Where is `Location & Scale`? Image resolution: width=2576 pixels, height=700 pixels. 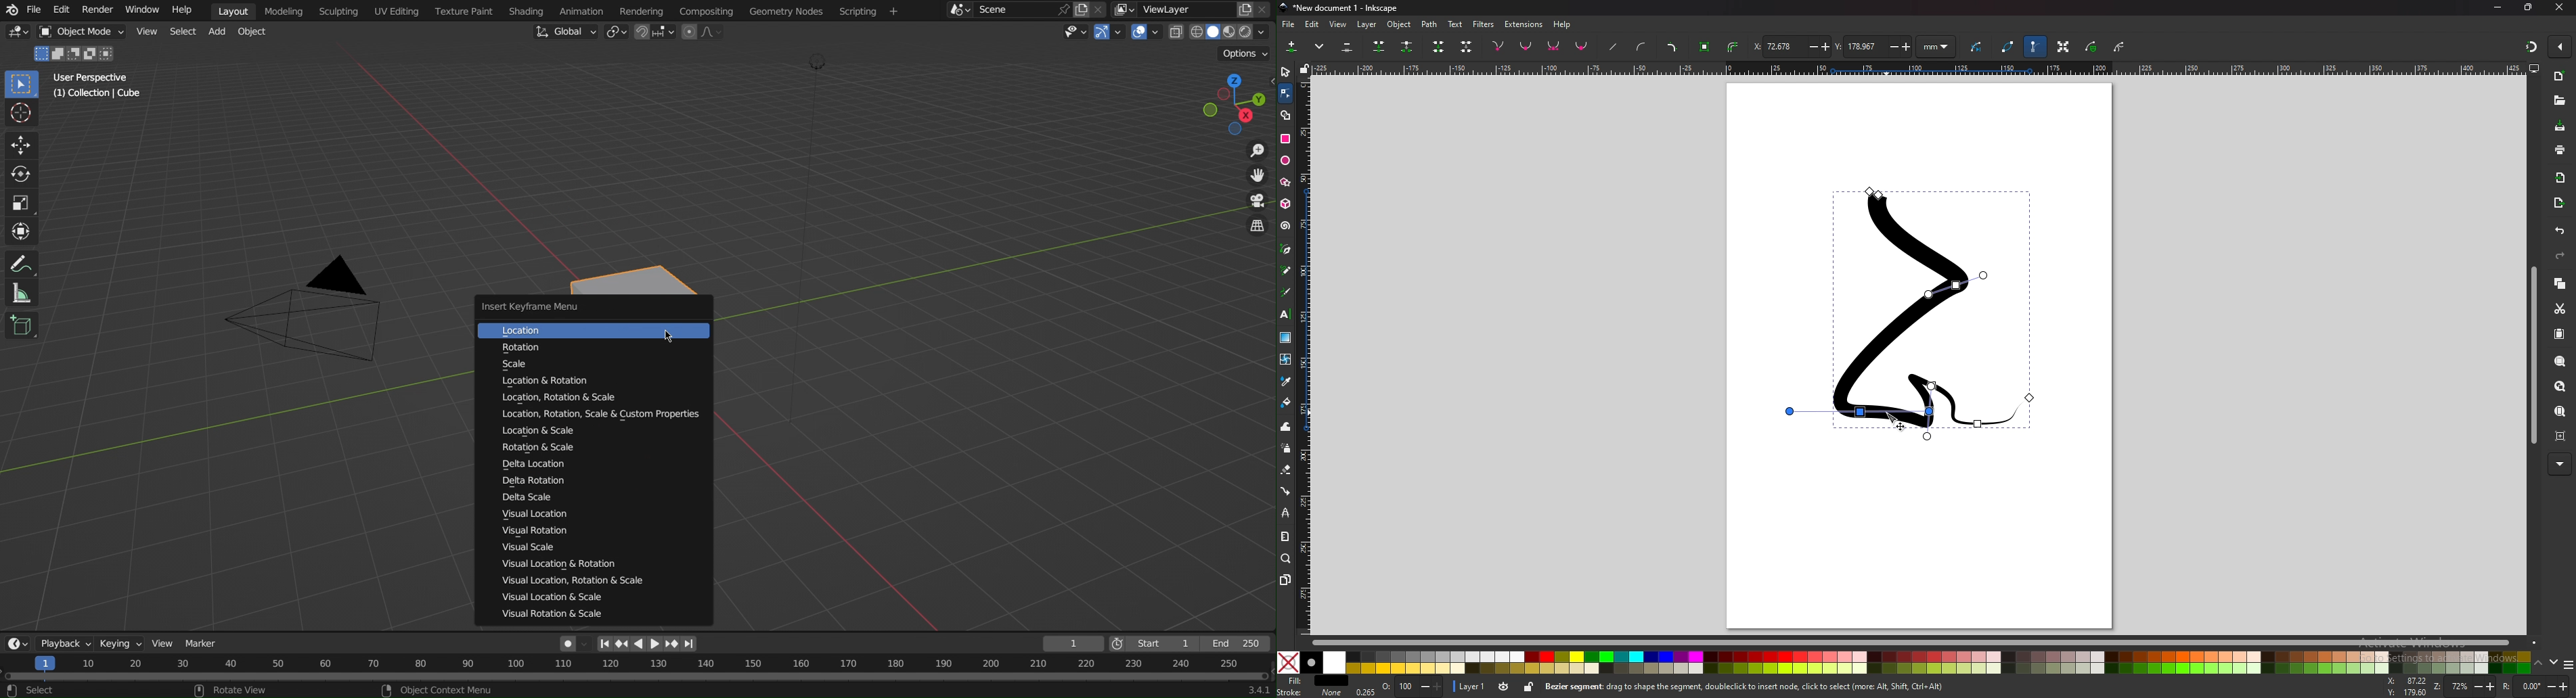
Location & Scale is located at coordinates (528, 432).